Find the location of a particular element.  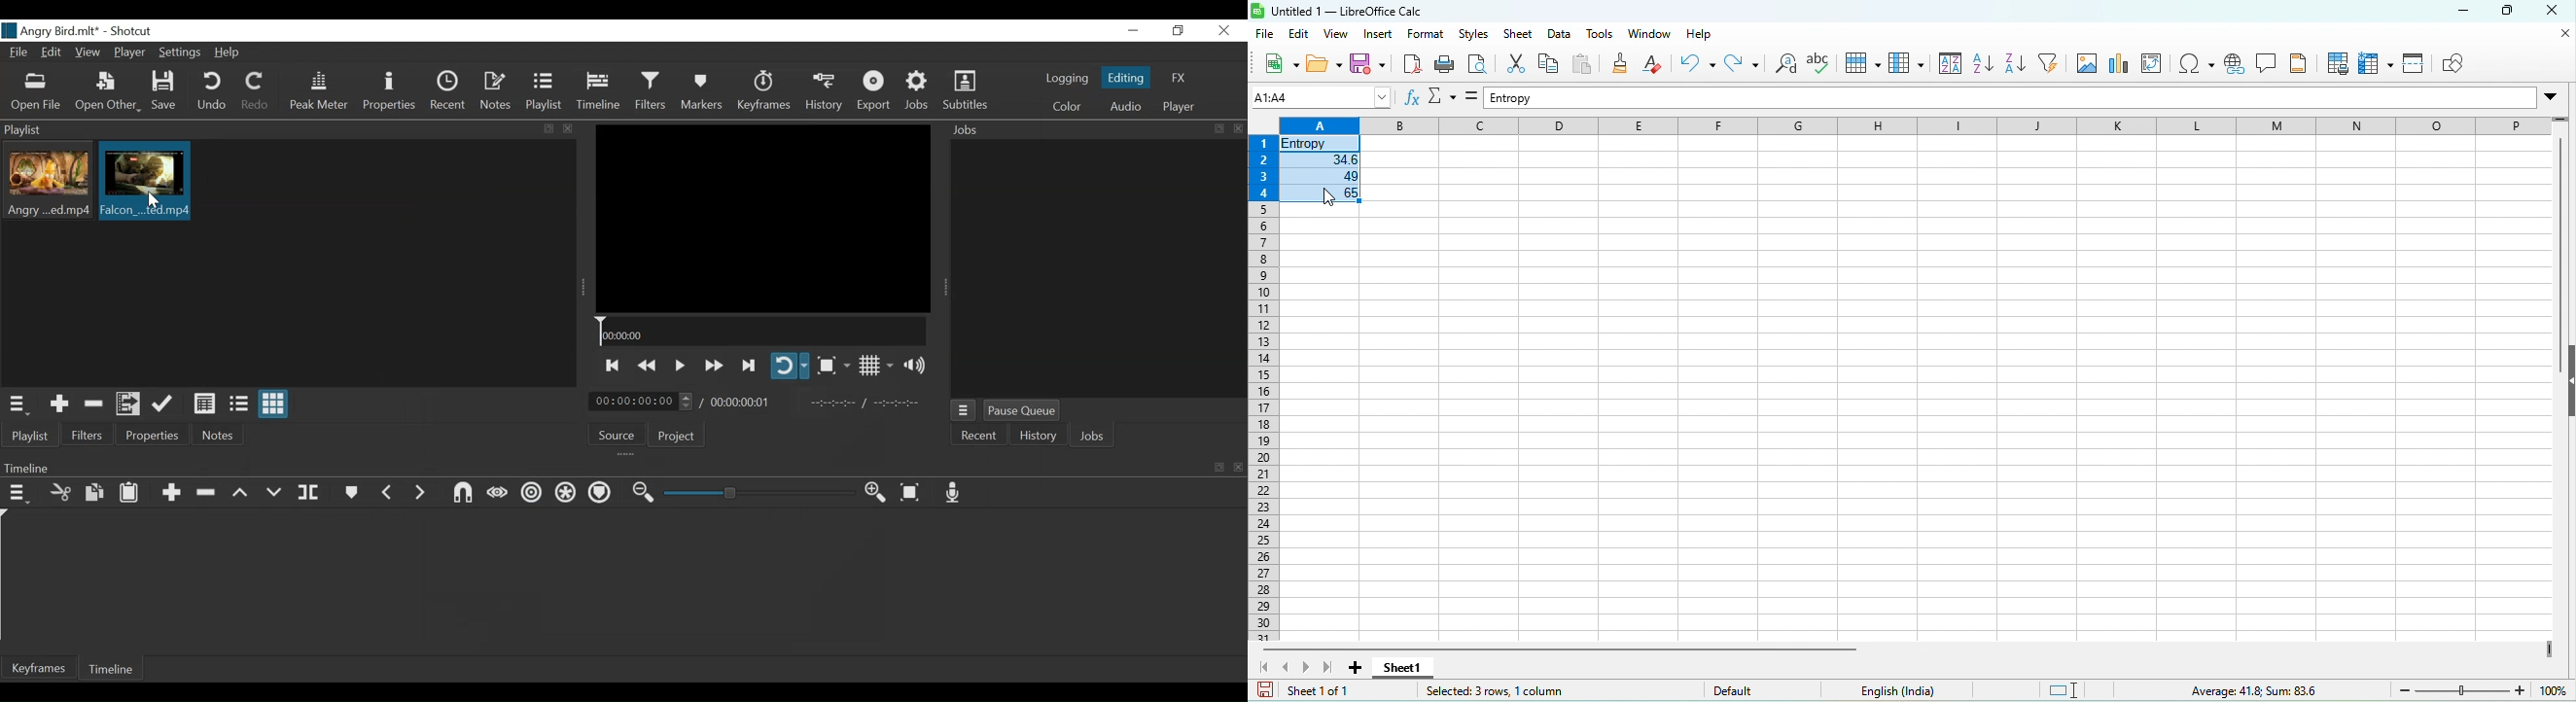

Timeline is located at coordinates (599, 91).